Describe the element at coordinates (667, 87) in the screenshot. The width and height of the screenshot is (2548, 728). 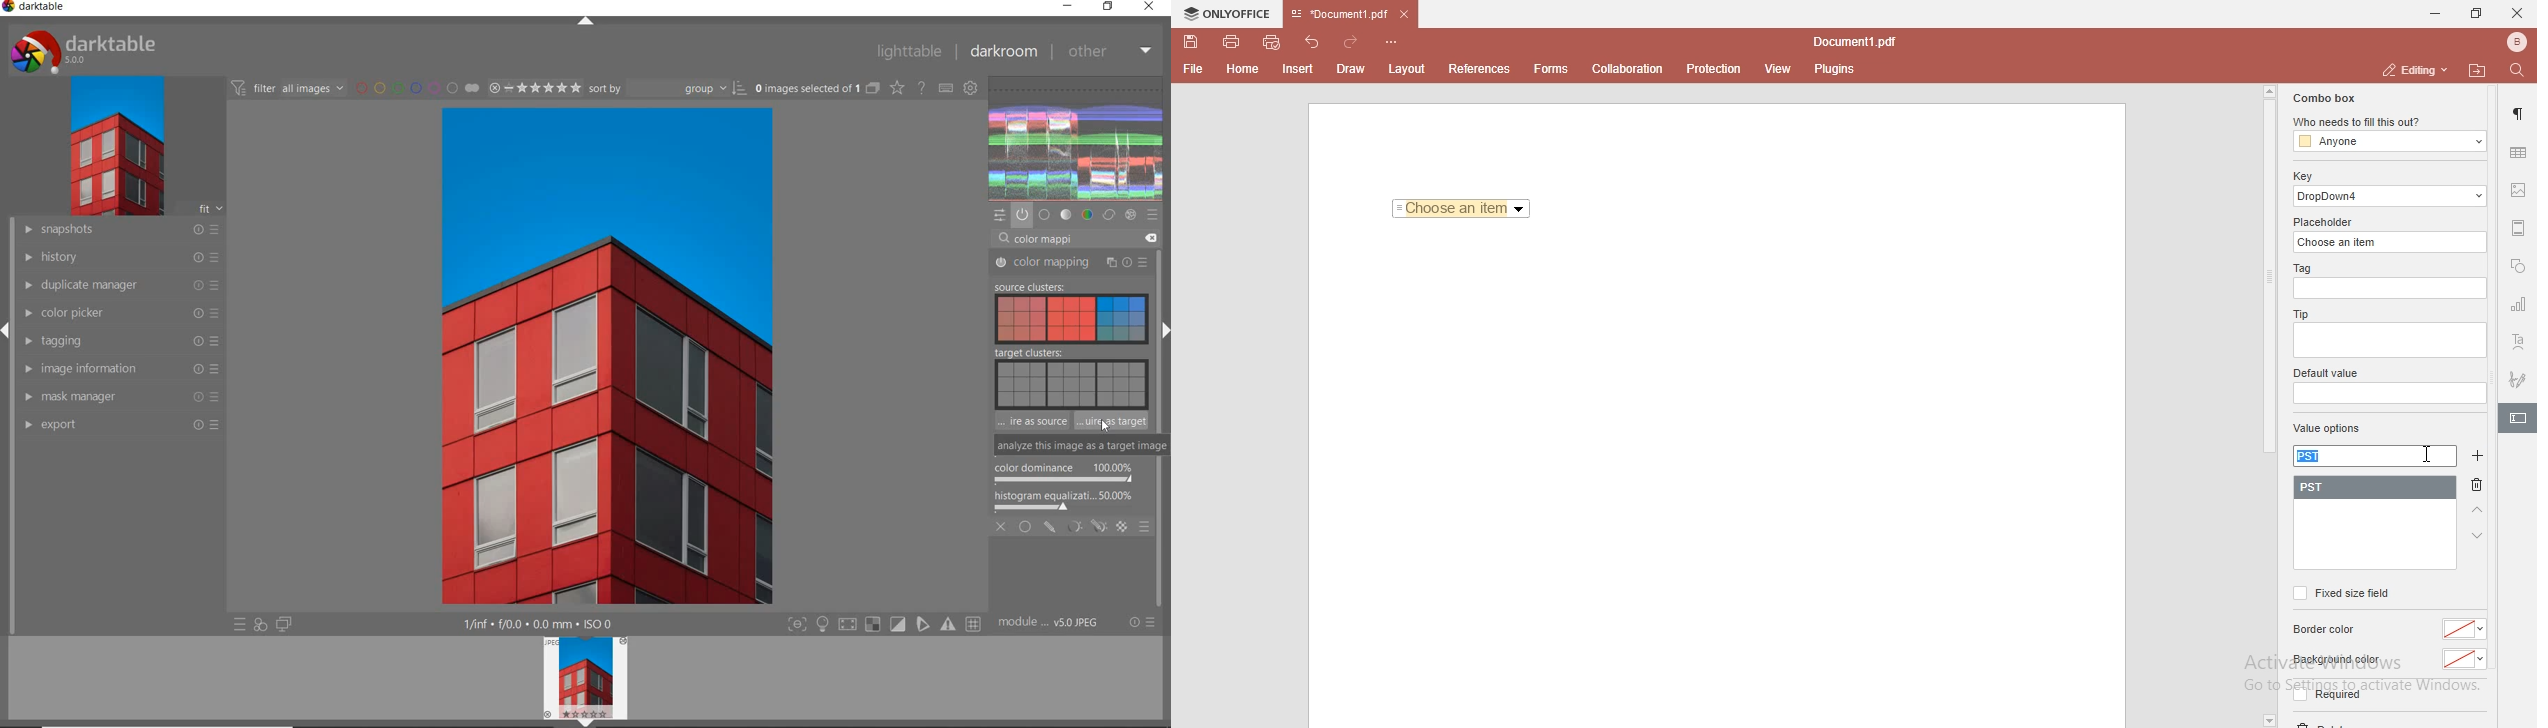
I see `sort` at that location.